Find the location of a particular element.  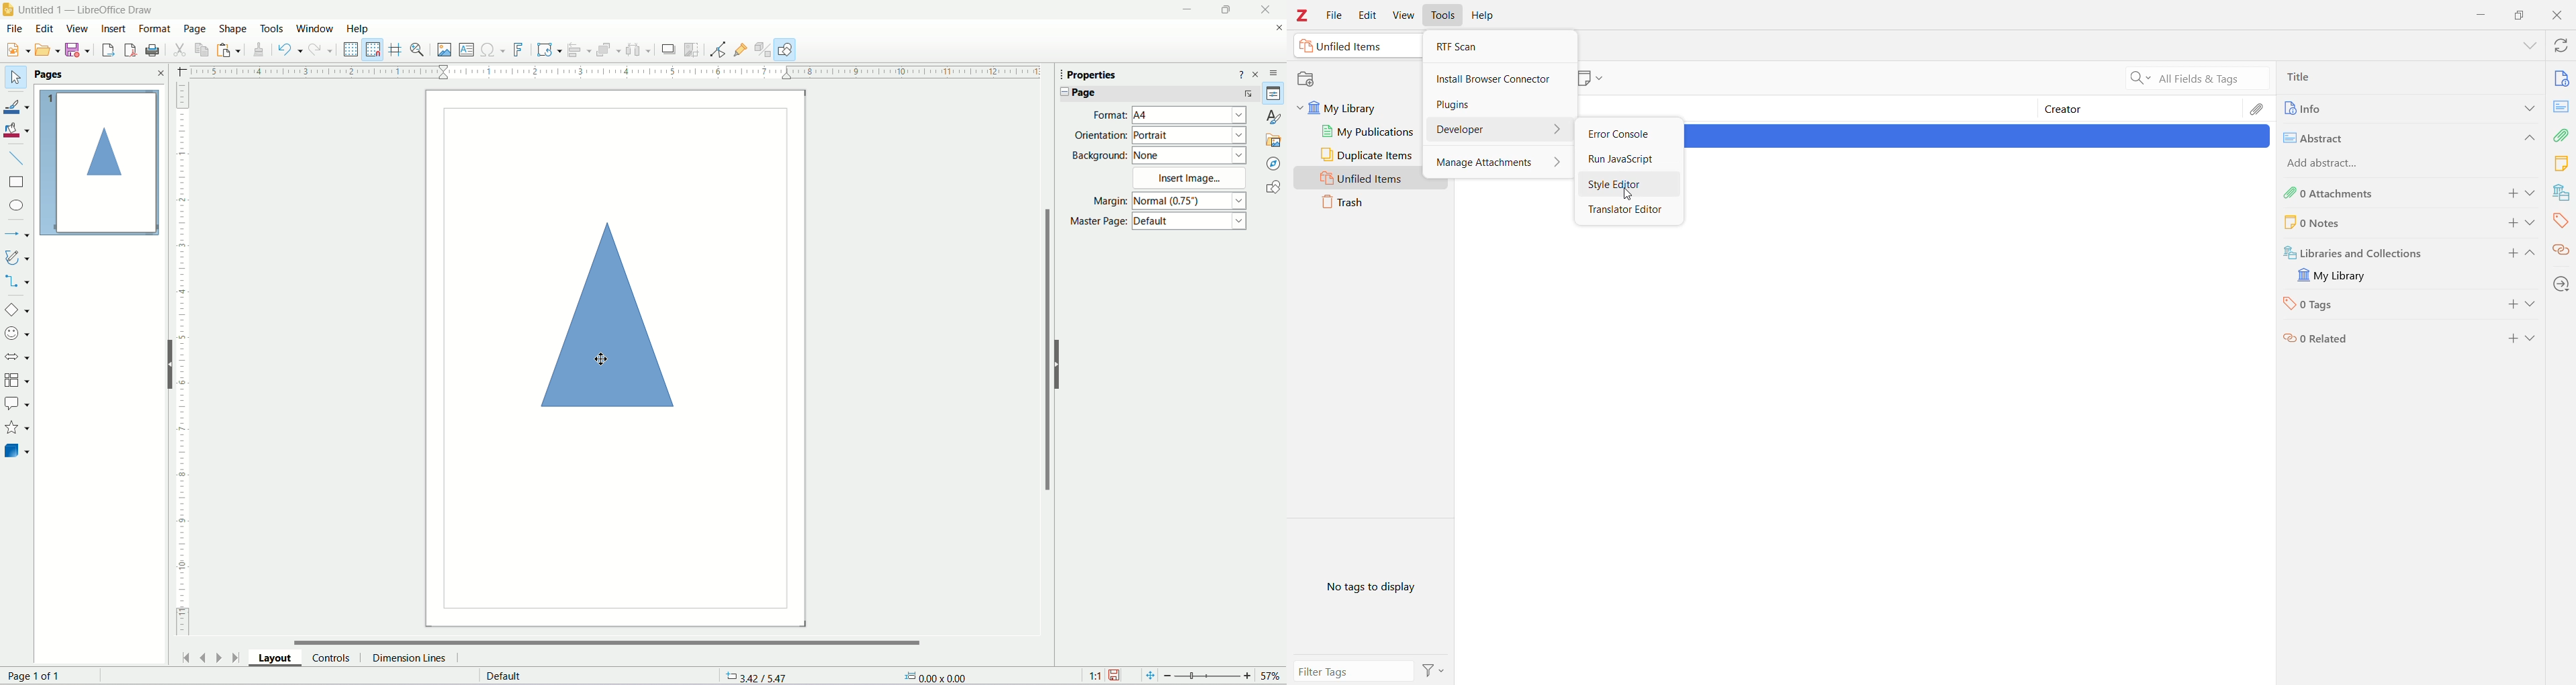

Copy is located at coordinates (202, 50).